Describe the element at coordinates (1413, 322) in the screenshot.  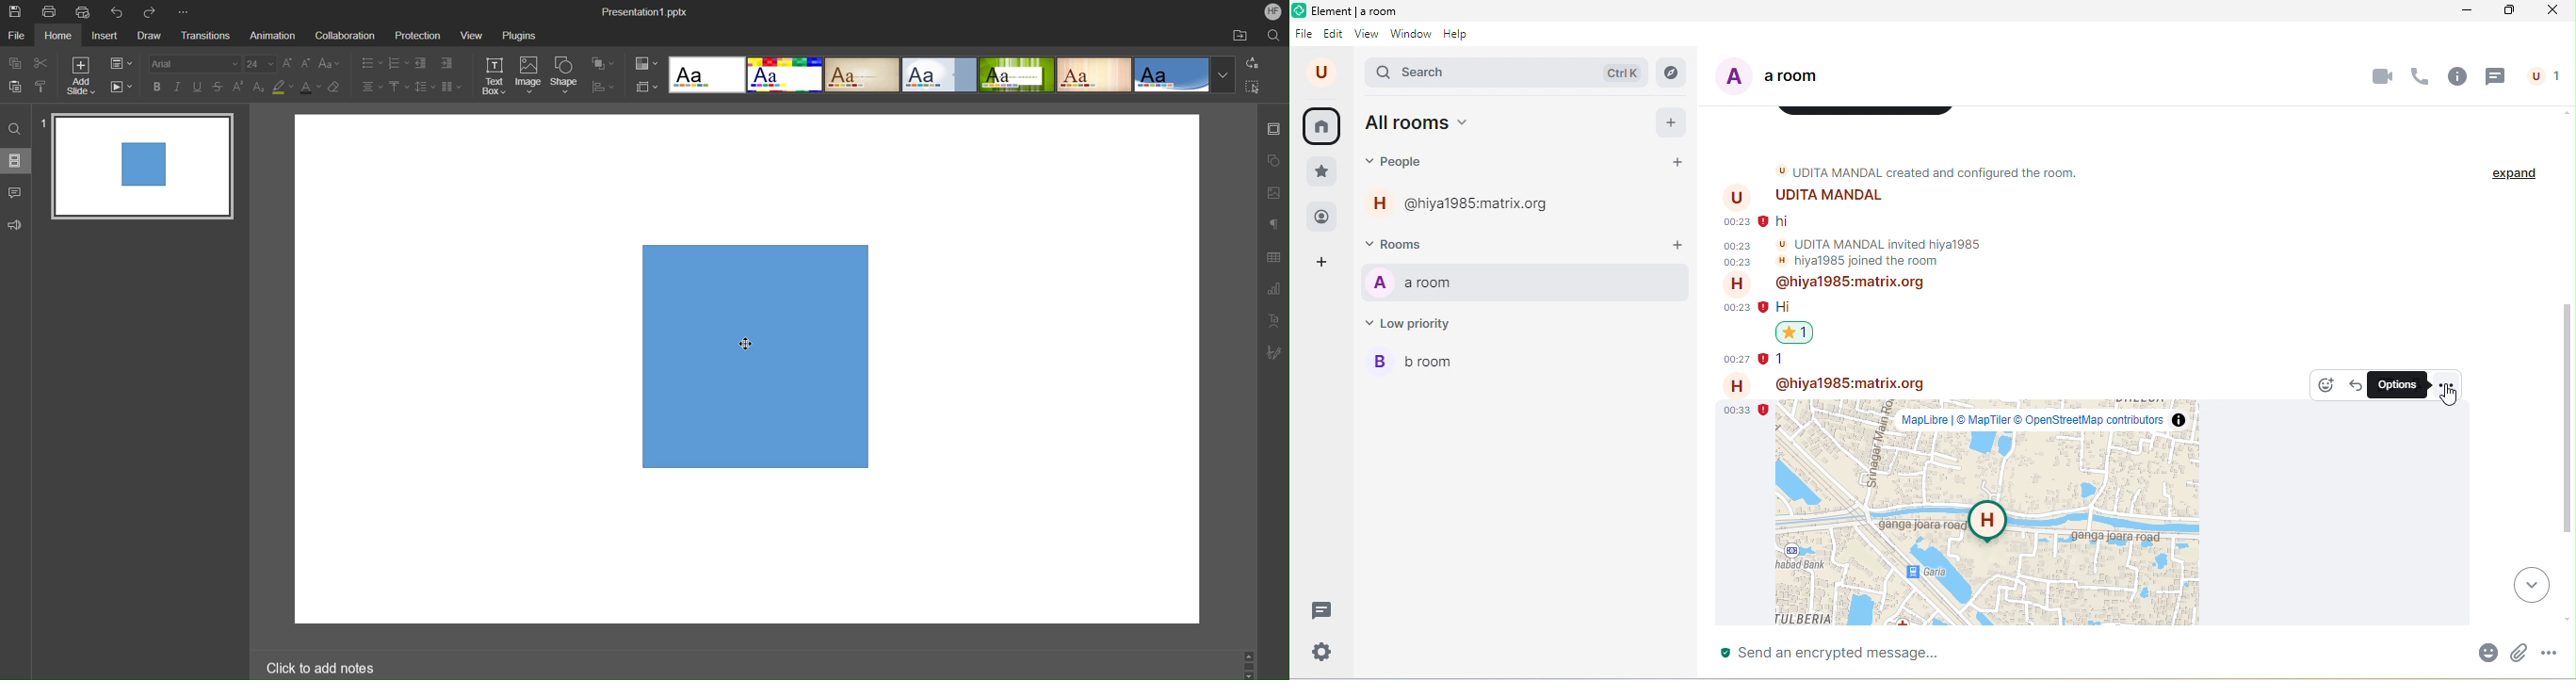
I see `low priority` at that location.